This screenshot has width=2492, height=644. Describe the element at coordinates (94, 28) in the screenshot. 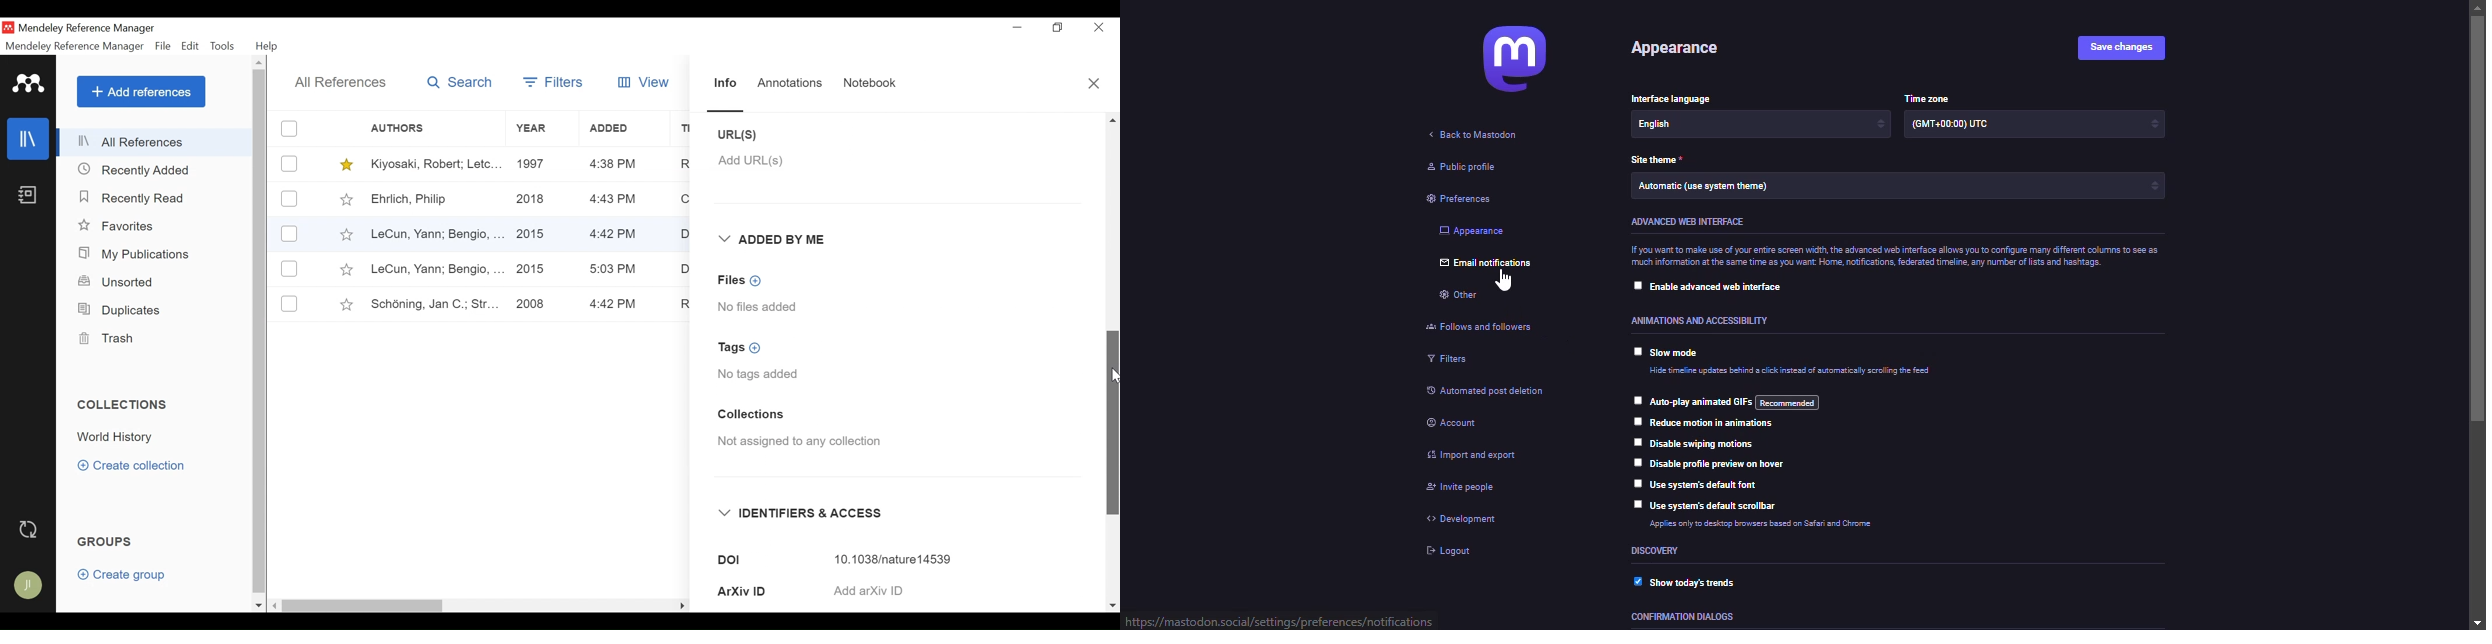

I see `Mendeley Reference Manger` at that location.